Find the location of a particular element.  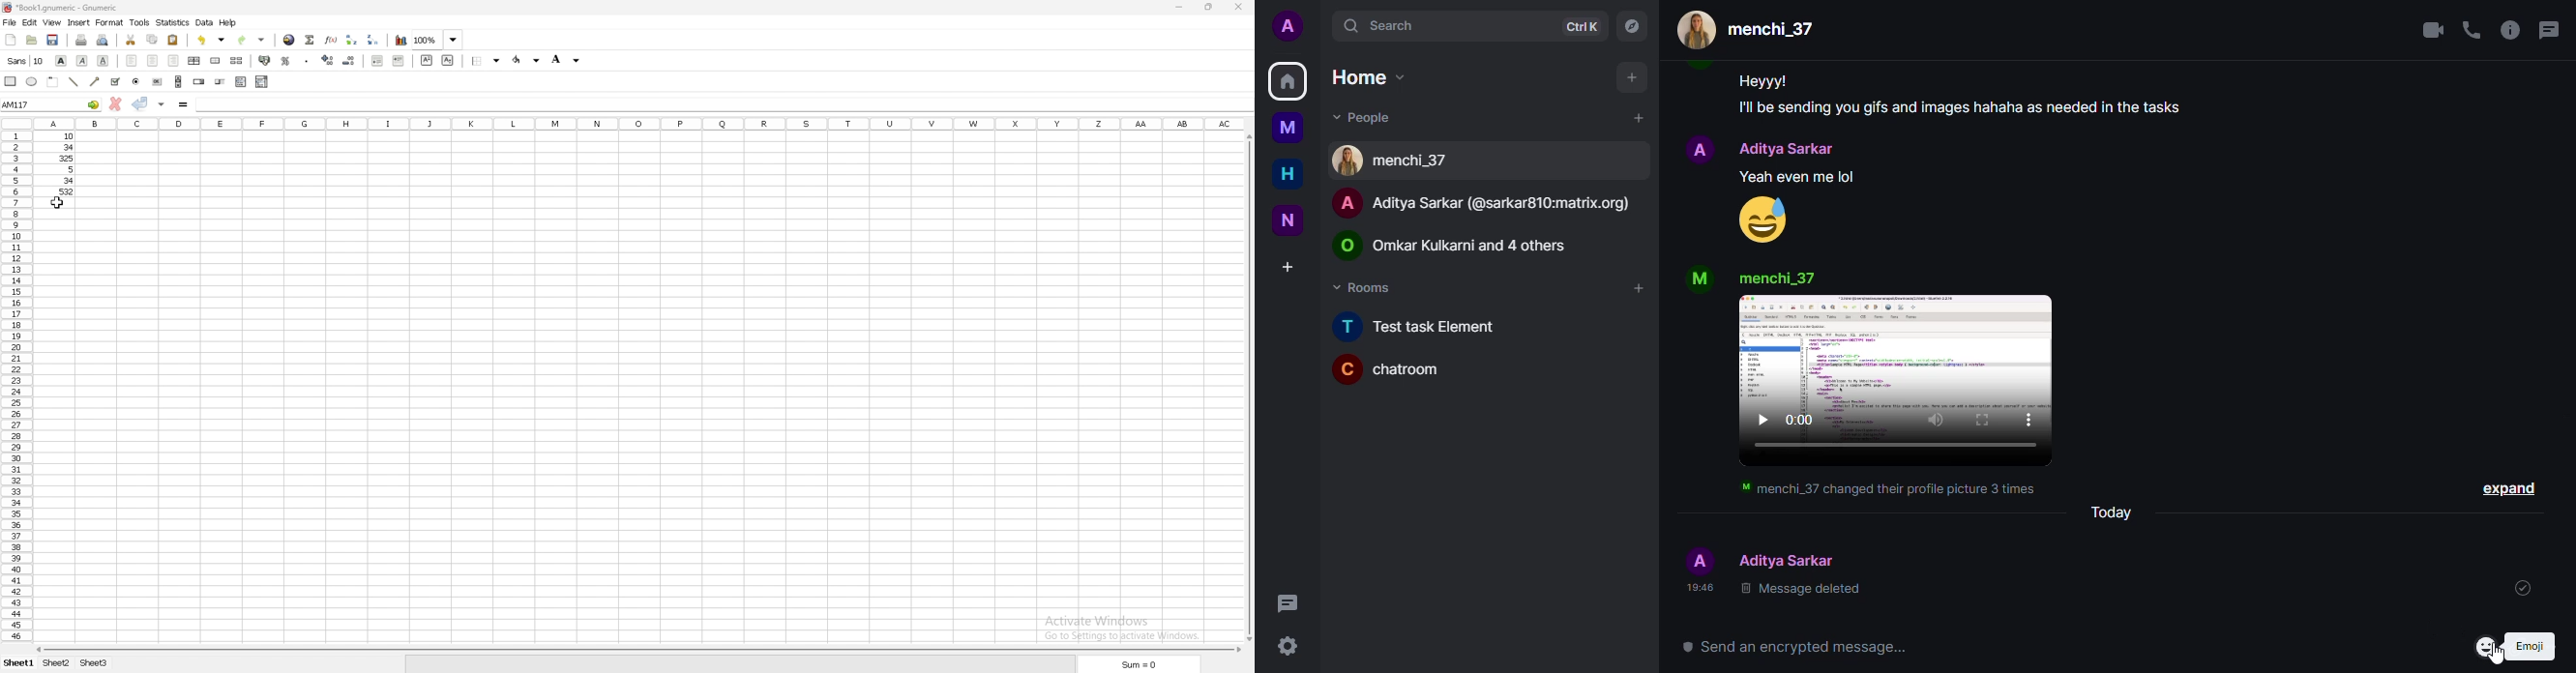

function is located at coordinates (332, 40).